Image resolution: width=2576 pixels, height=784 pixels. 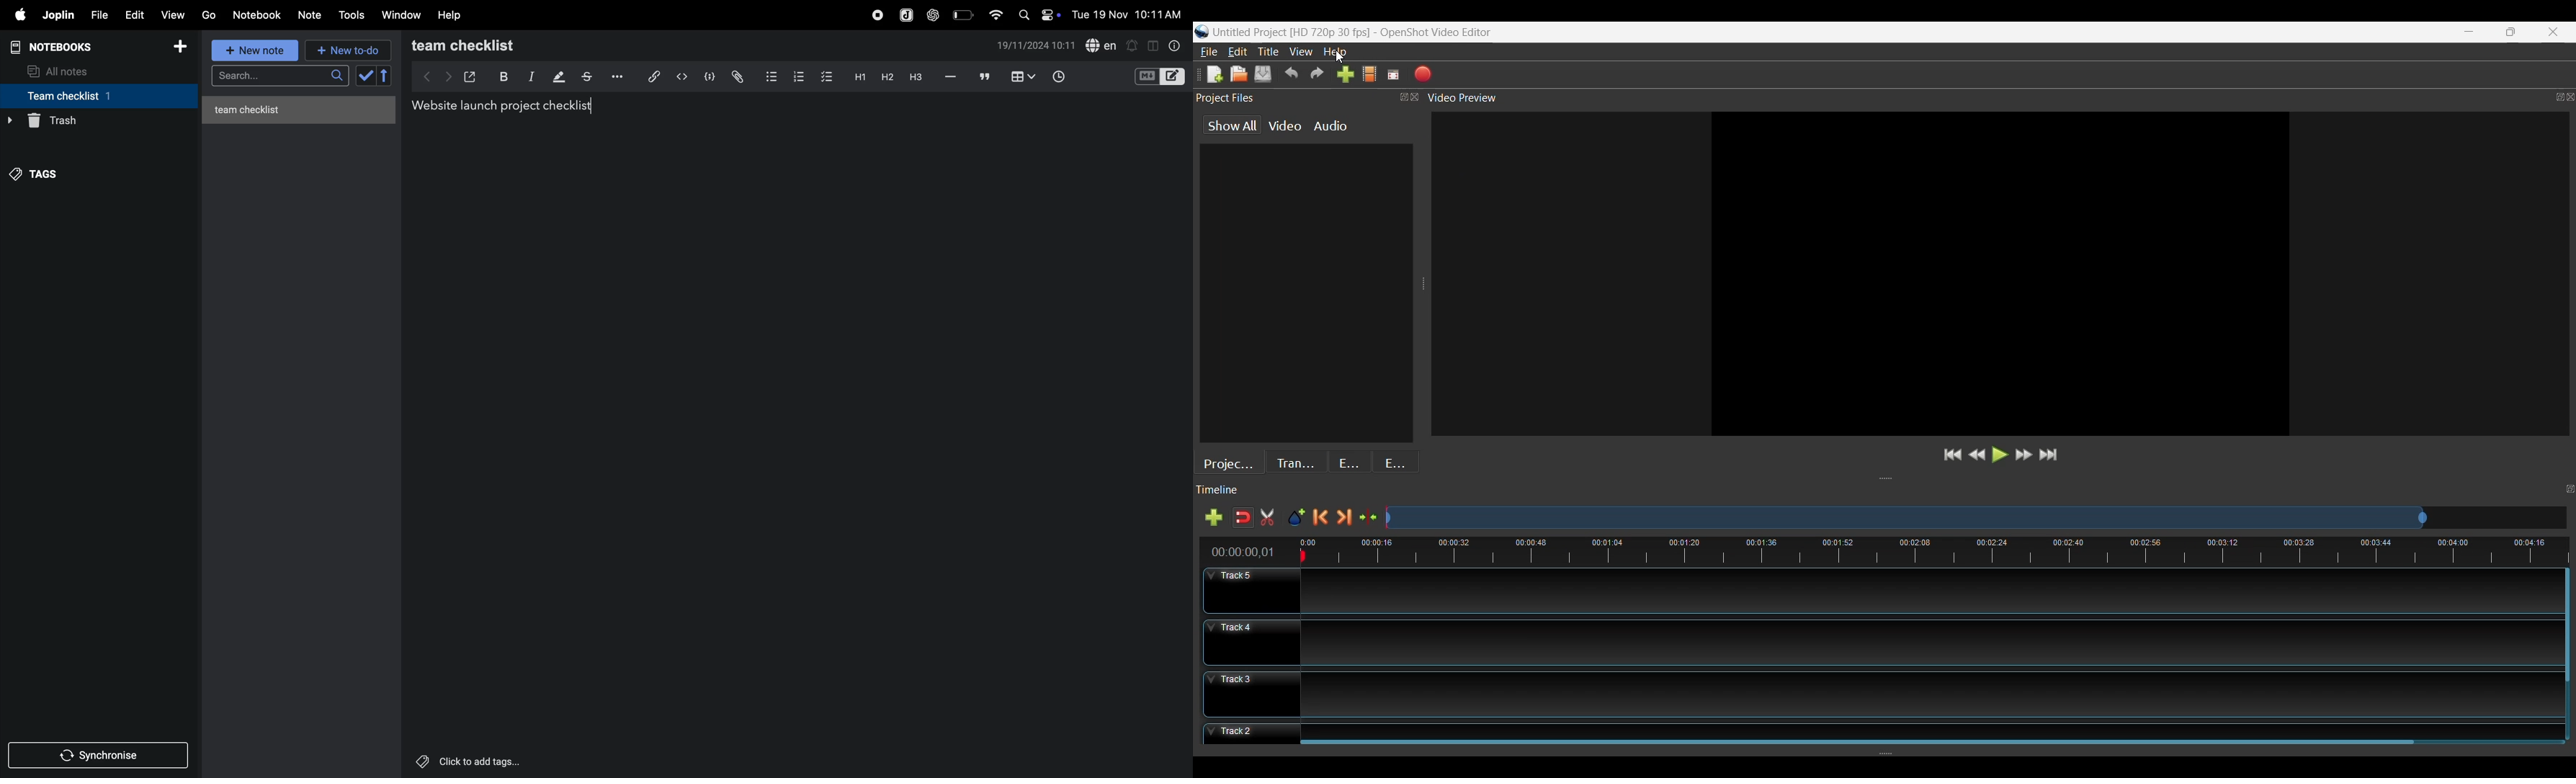 I want to click on , so click(x=481, y=761).